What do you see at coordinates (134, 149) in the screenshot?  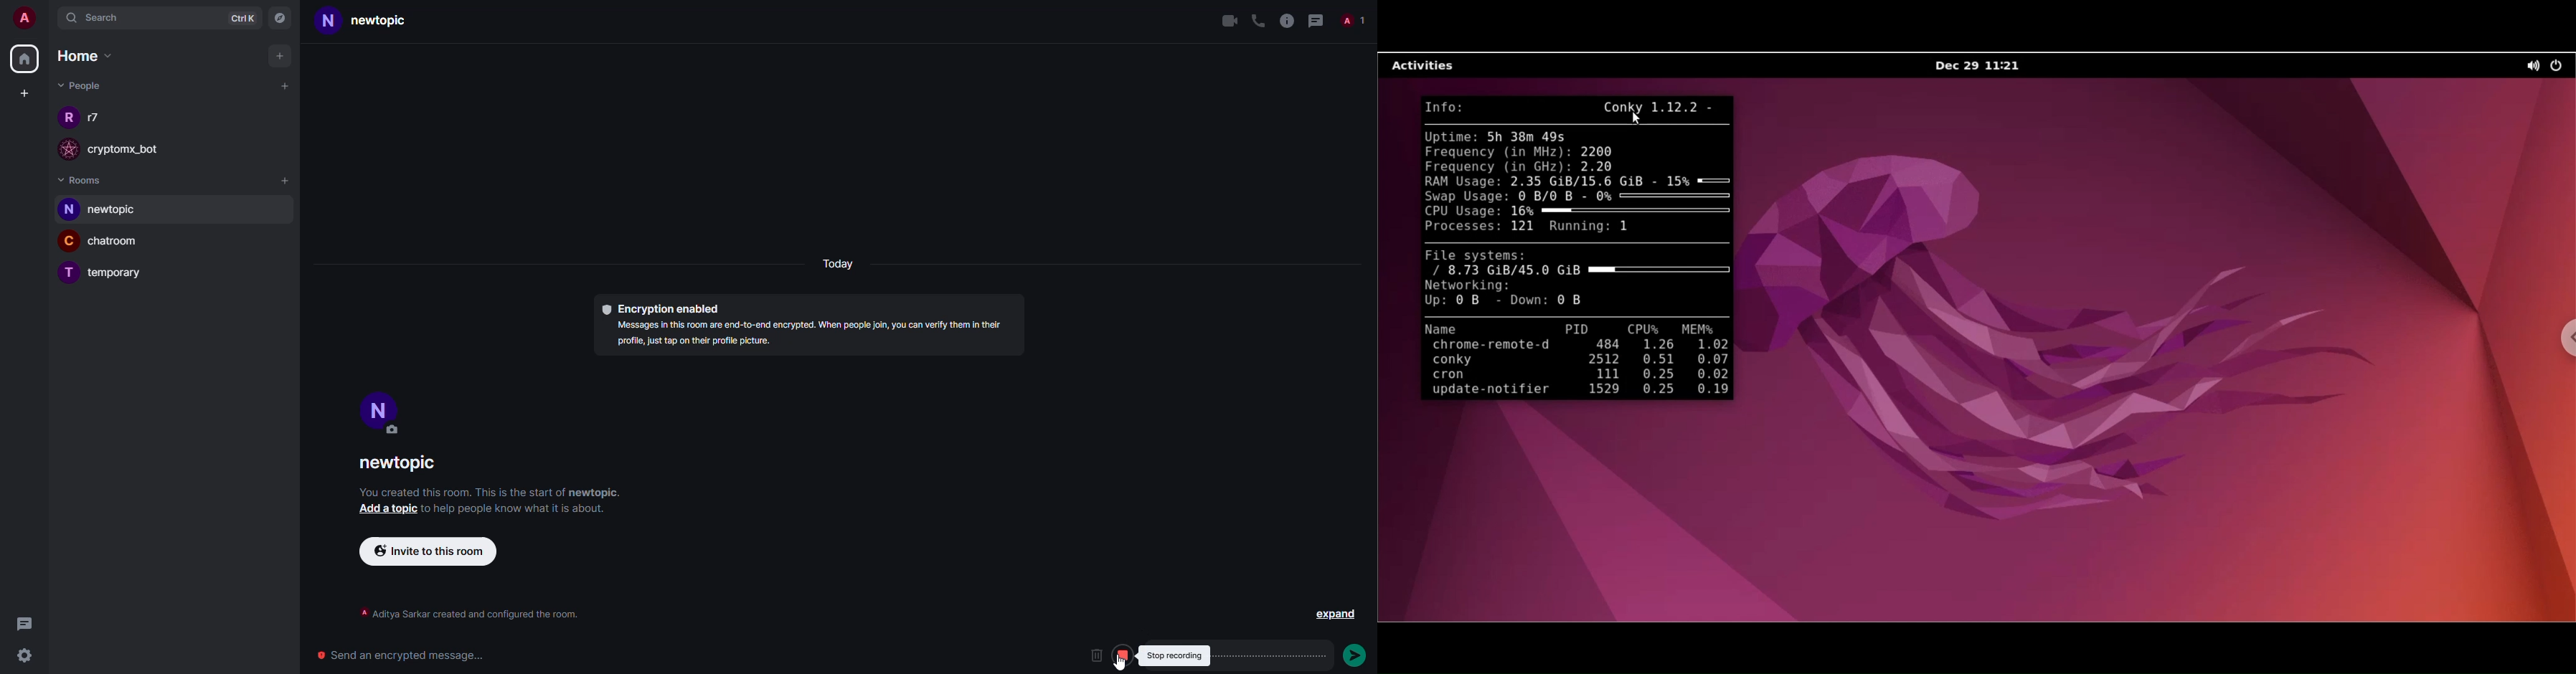 I see `bot` at bounding box center [134, 149].